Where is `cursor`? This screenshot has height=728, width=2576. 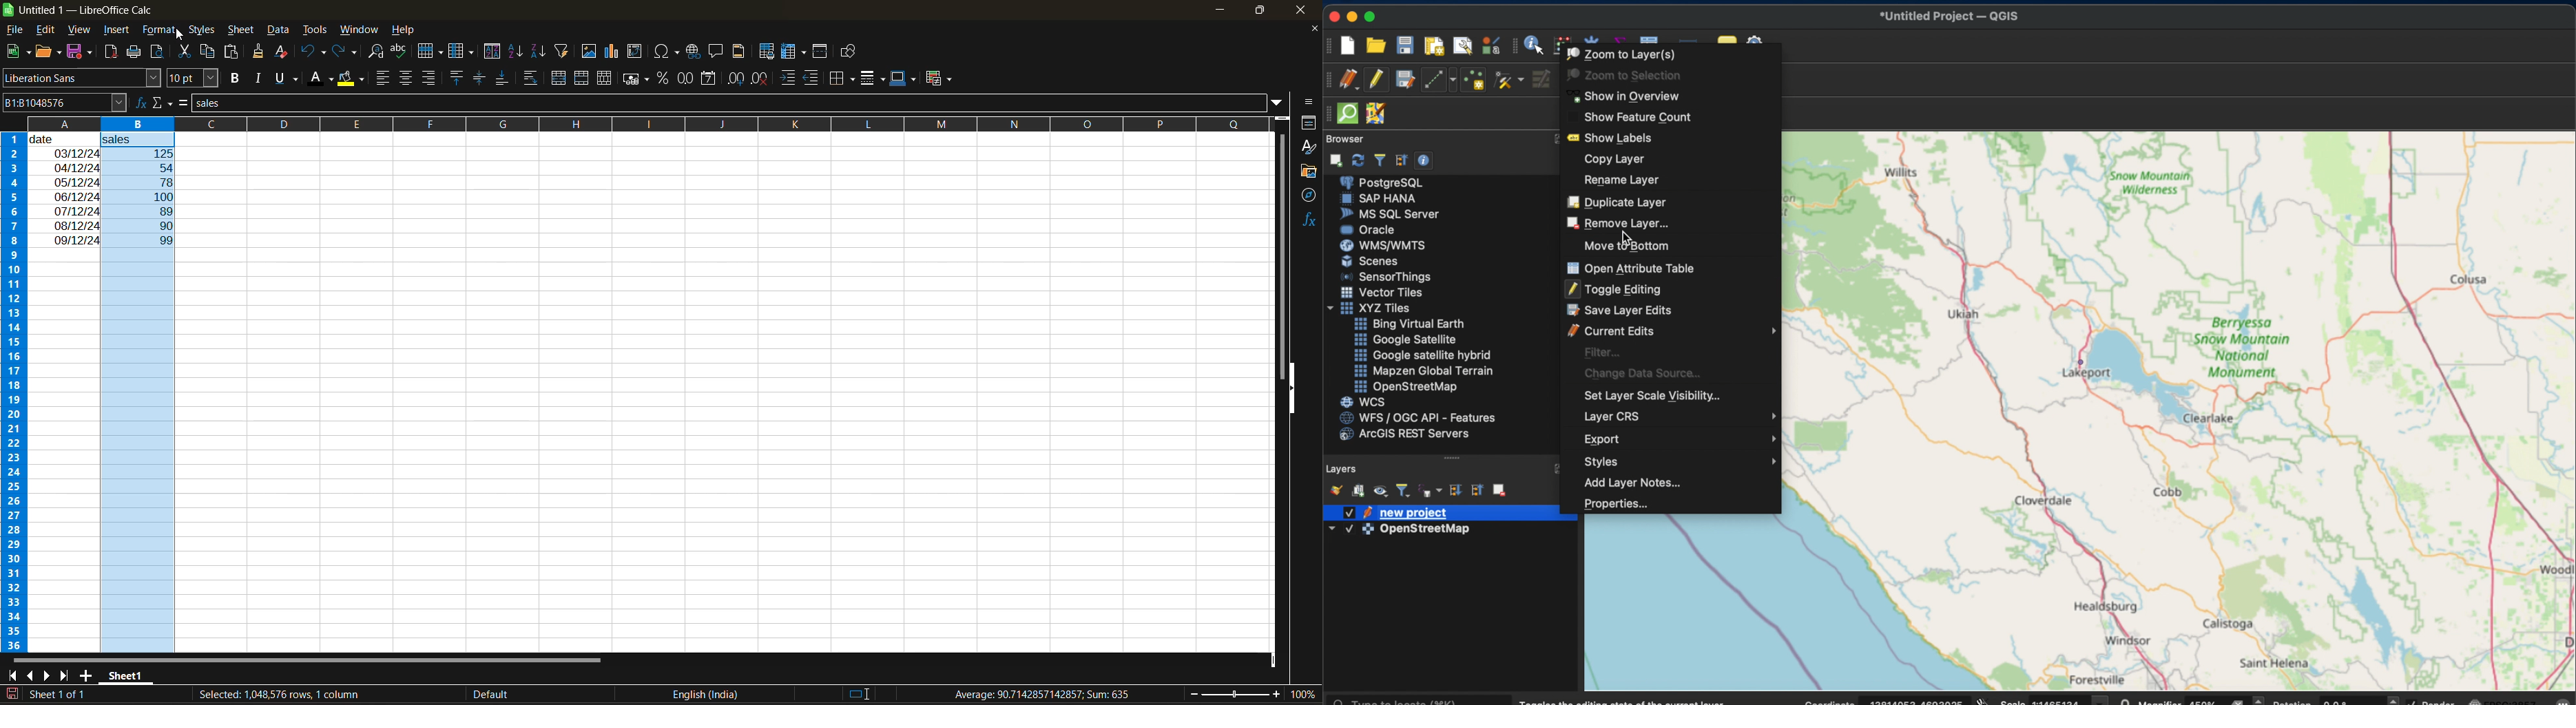
cursor is located at coordinates (178, 36).